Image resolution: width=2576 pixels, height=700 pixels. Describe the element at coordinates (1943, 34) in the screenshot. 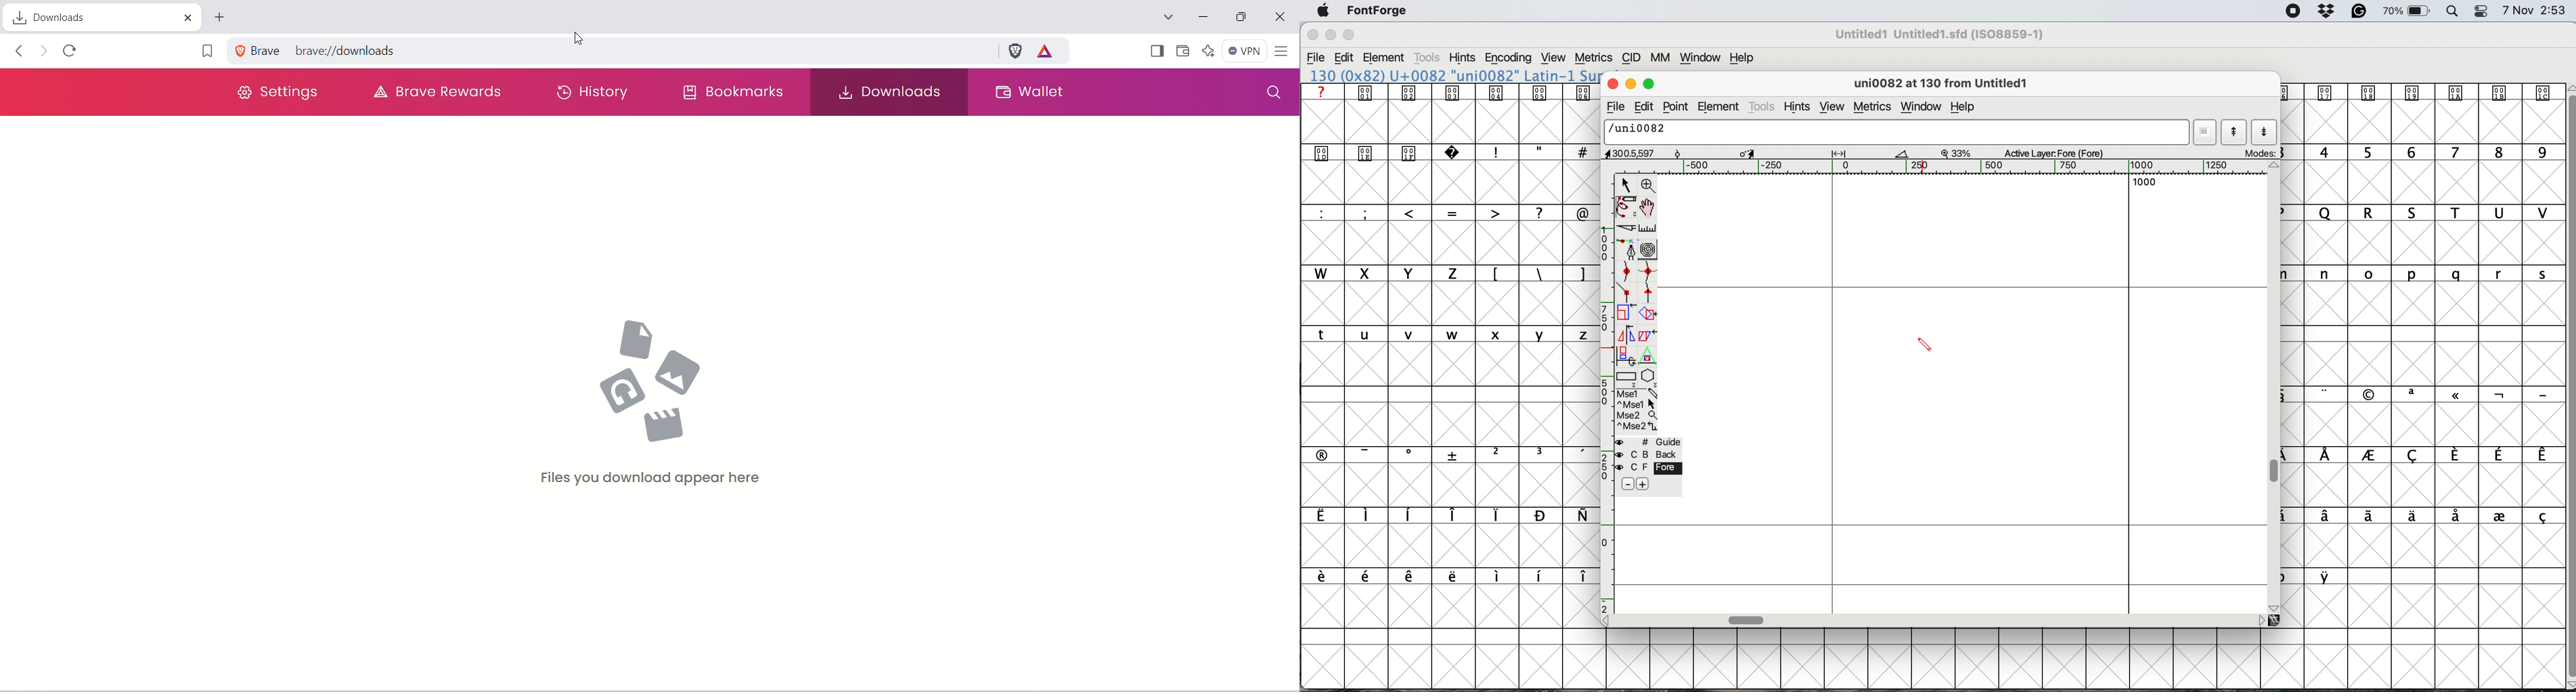

I see `Untitled1 Untitled1.sfd (ISO8859-1)` at that location.